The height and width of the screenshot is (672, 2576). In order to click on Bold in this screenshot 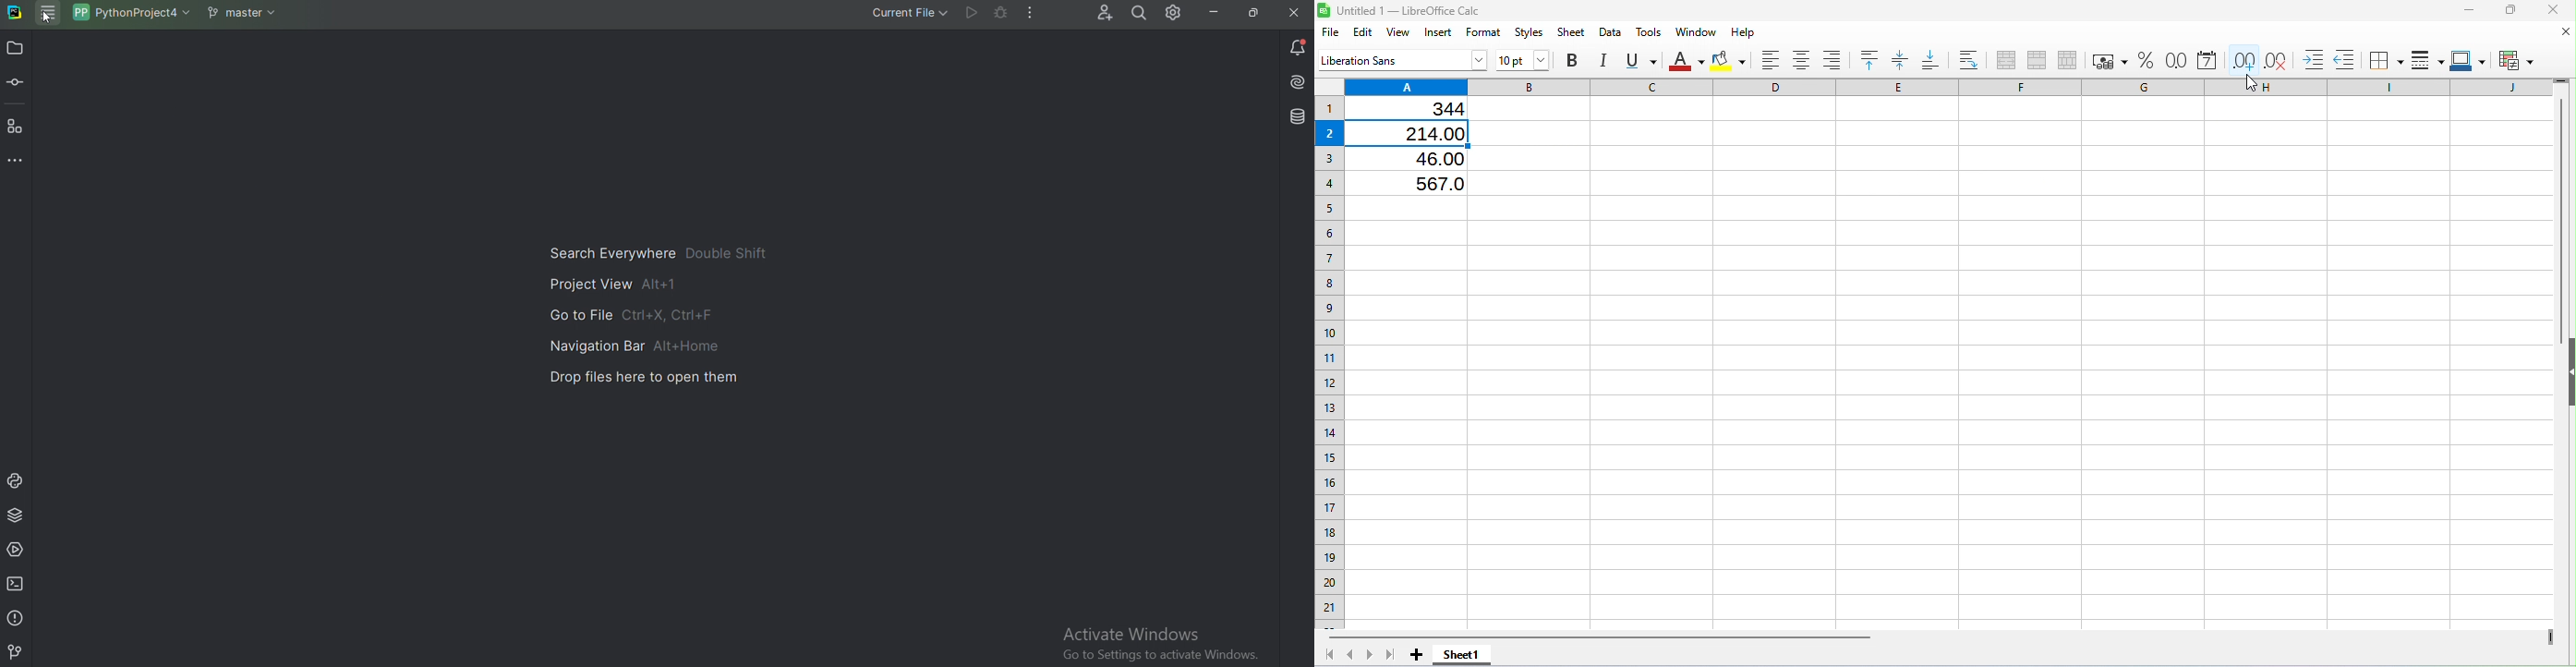, I will do `click(1577, 59)`.